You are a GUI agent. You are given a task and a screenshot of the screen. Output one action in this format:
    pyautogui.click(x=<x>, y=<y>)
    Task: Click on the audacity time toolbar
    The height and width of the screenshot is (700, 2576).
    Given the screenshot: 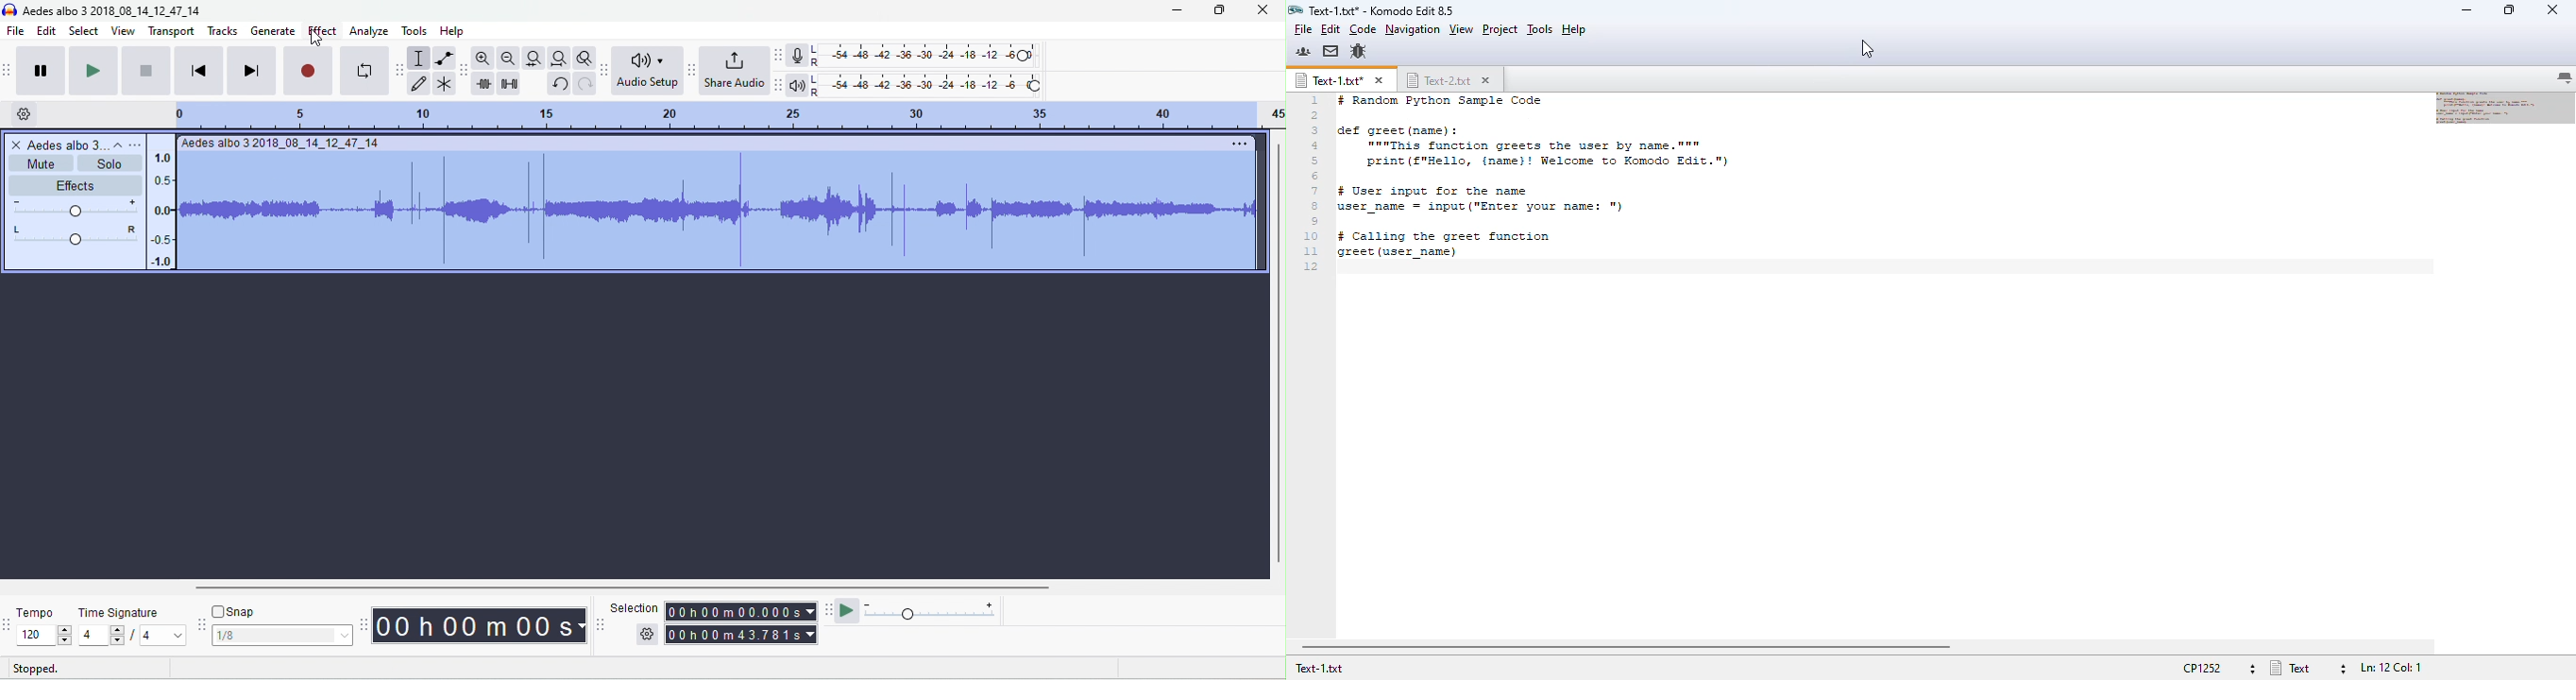 What is the action you would take?
    pyautogui.click(x=363, y=623)
    